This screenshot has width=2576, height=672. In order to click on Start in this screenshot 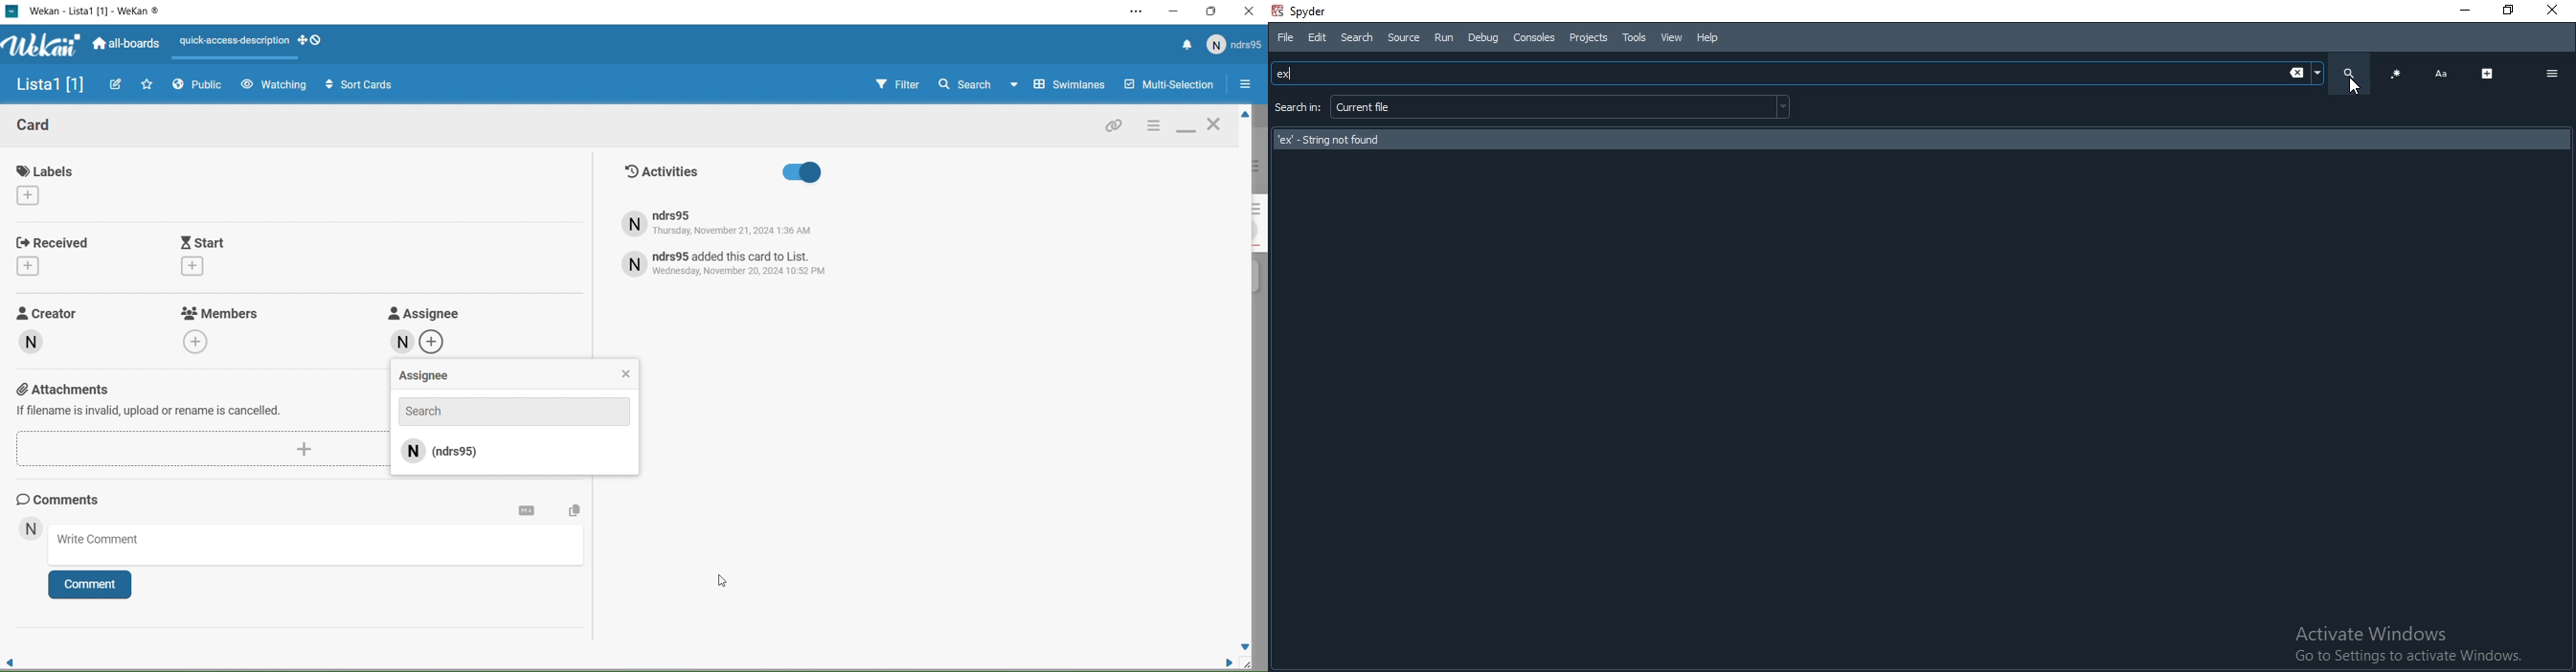, I will do `click(238, 256)`.